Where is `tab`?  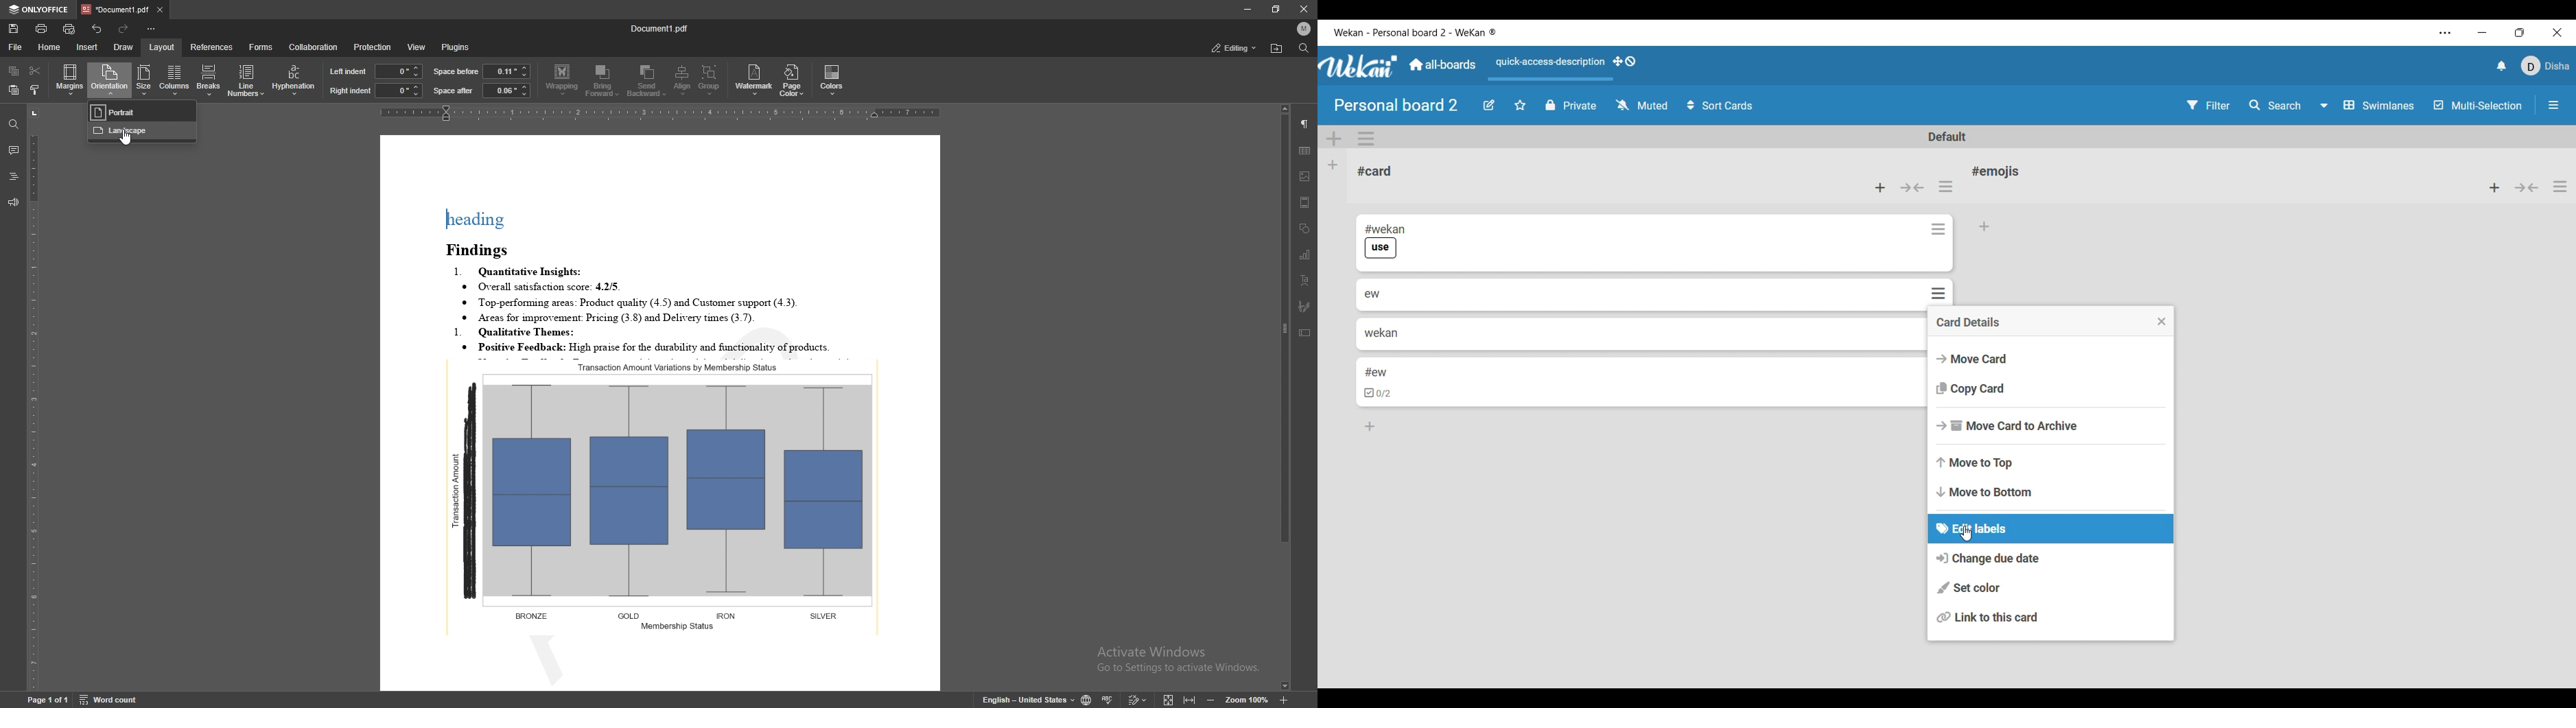
tab is located at coordinates (116, 8).